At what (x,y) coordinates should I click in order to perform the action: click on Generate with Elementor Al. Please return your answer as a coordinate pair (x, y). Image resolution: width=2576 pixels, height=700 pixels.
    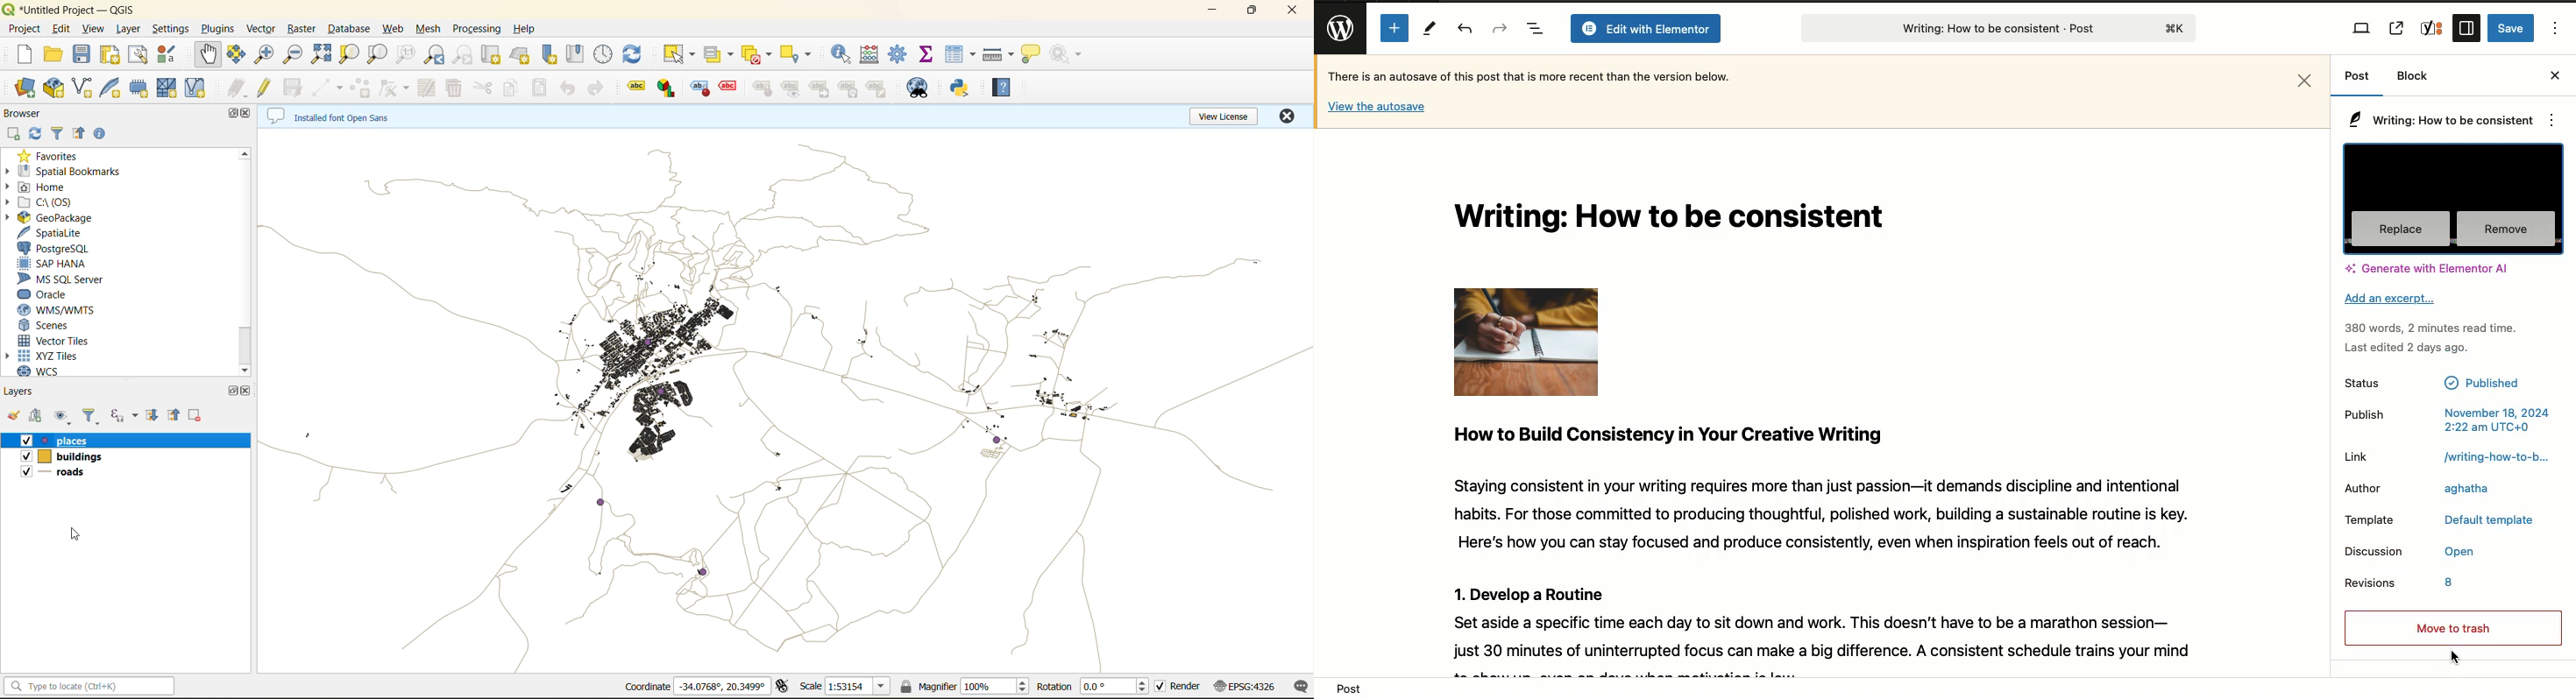
    Looking at the image, I should click on (2426, 268).